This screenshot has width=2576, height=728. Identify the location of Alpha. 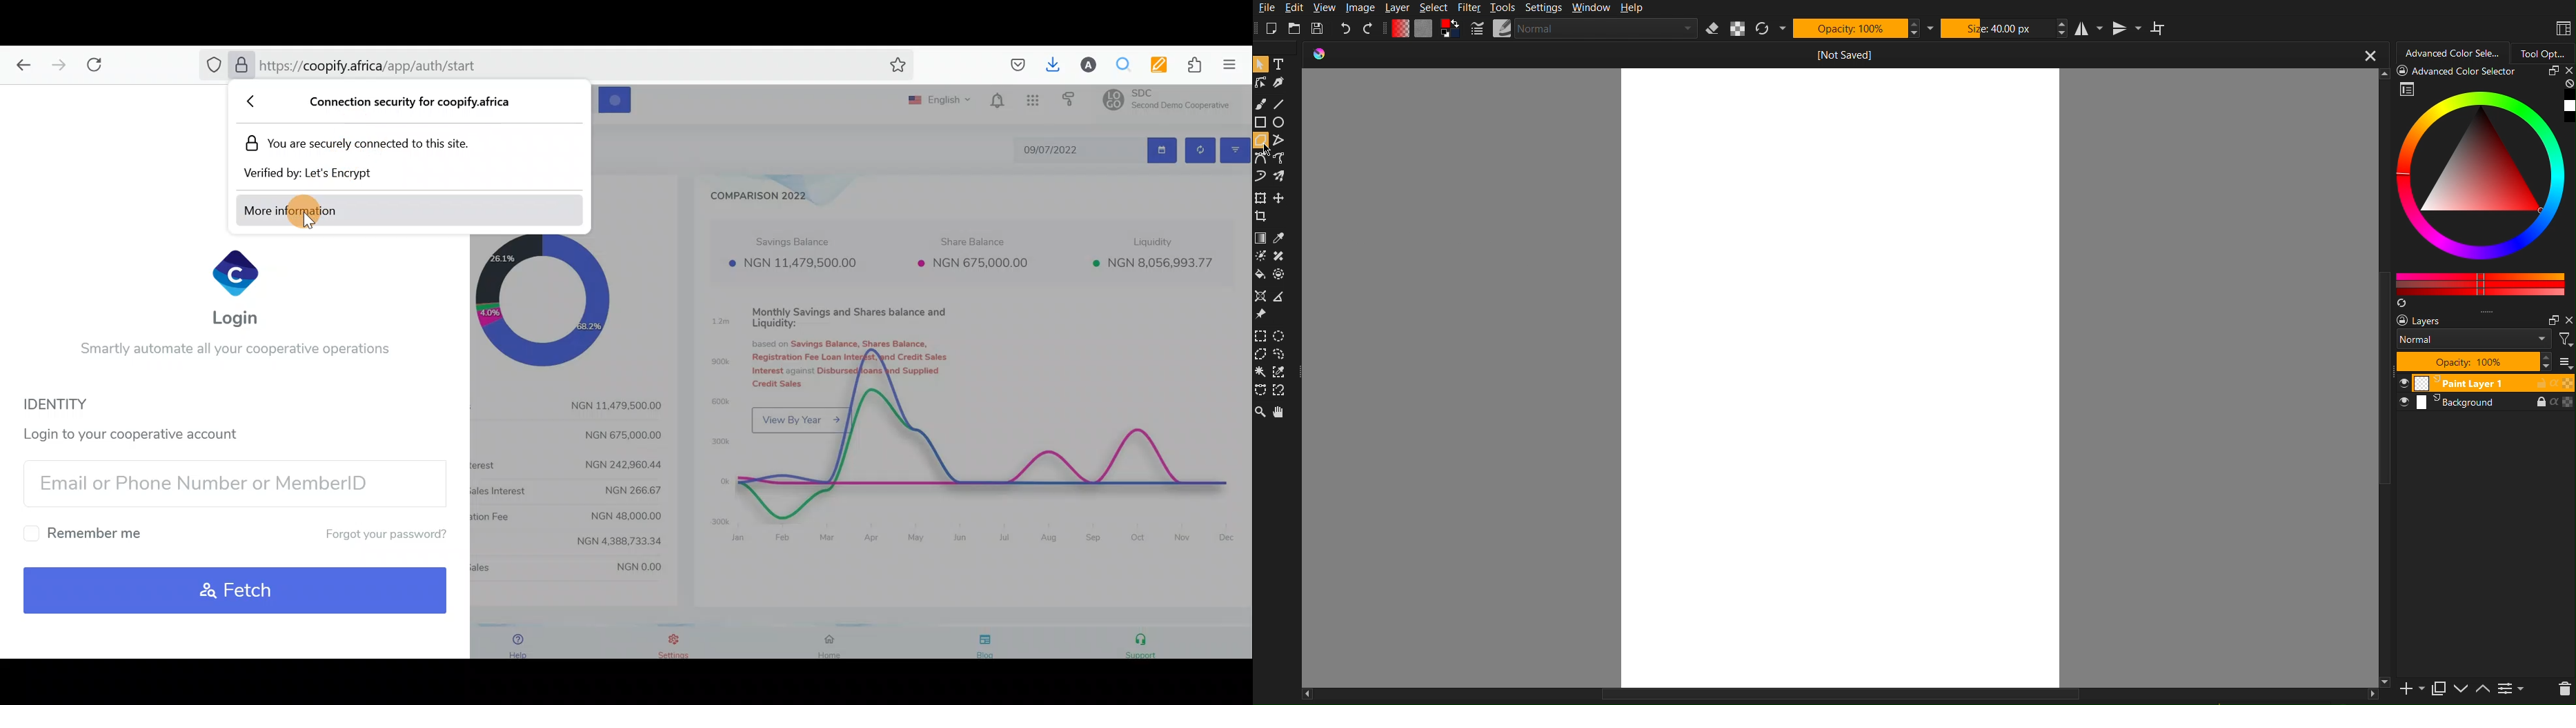
(1738, 29).